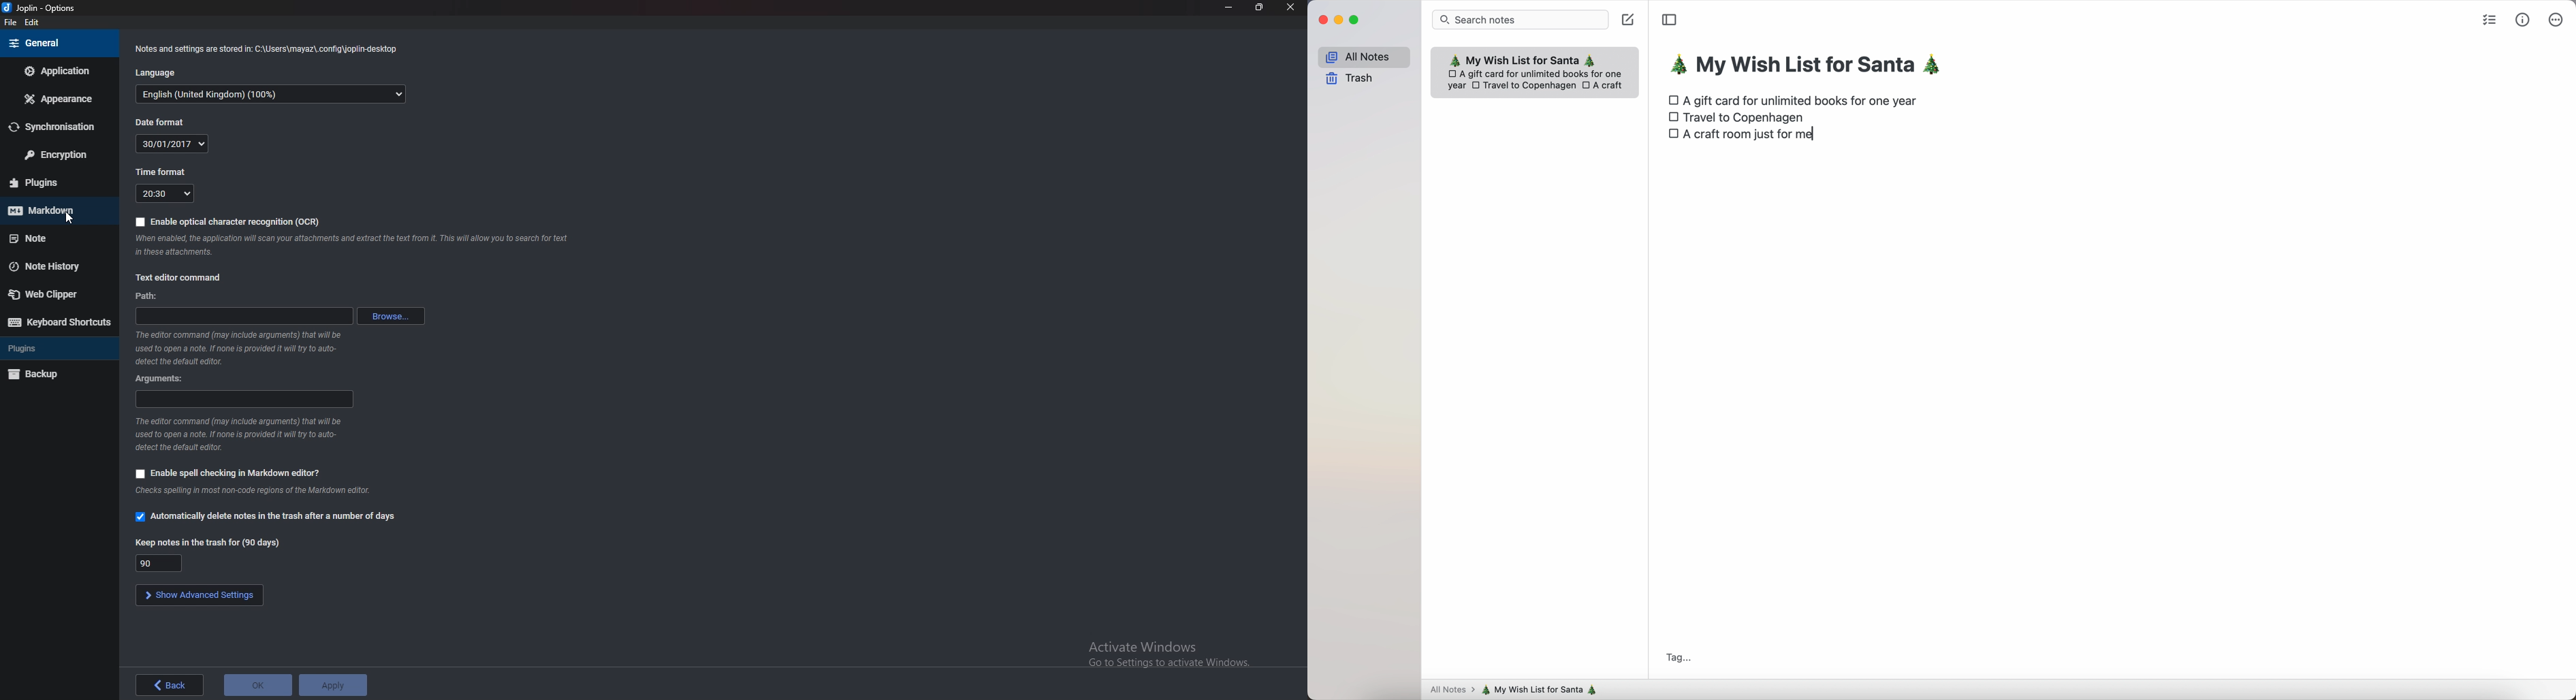  What do you see at coordinates (156, 75) in the screenshot?
I see `Language` at bounding box center [156, 75].